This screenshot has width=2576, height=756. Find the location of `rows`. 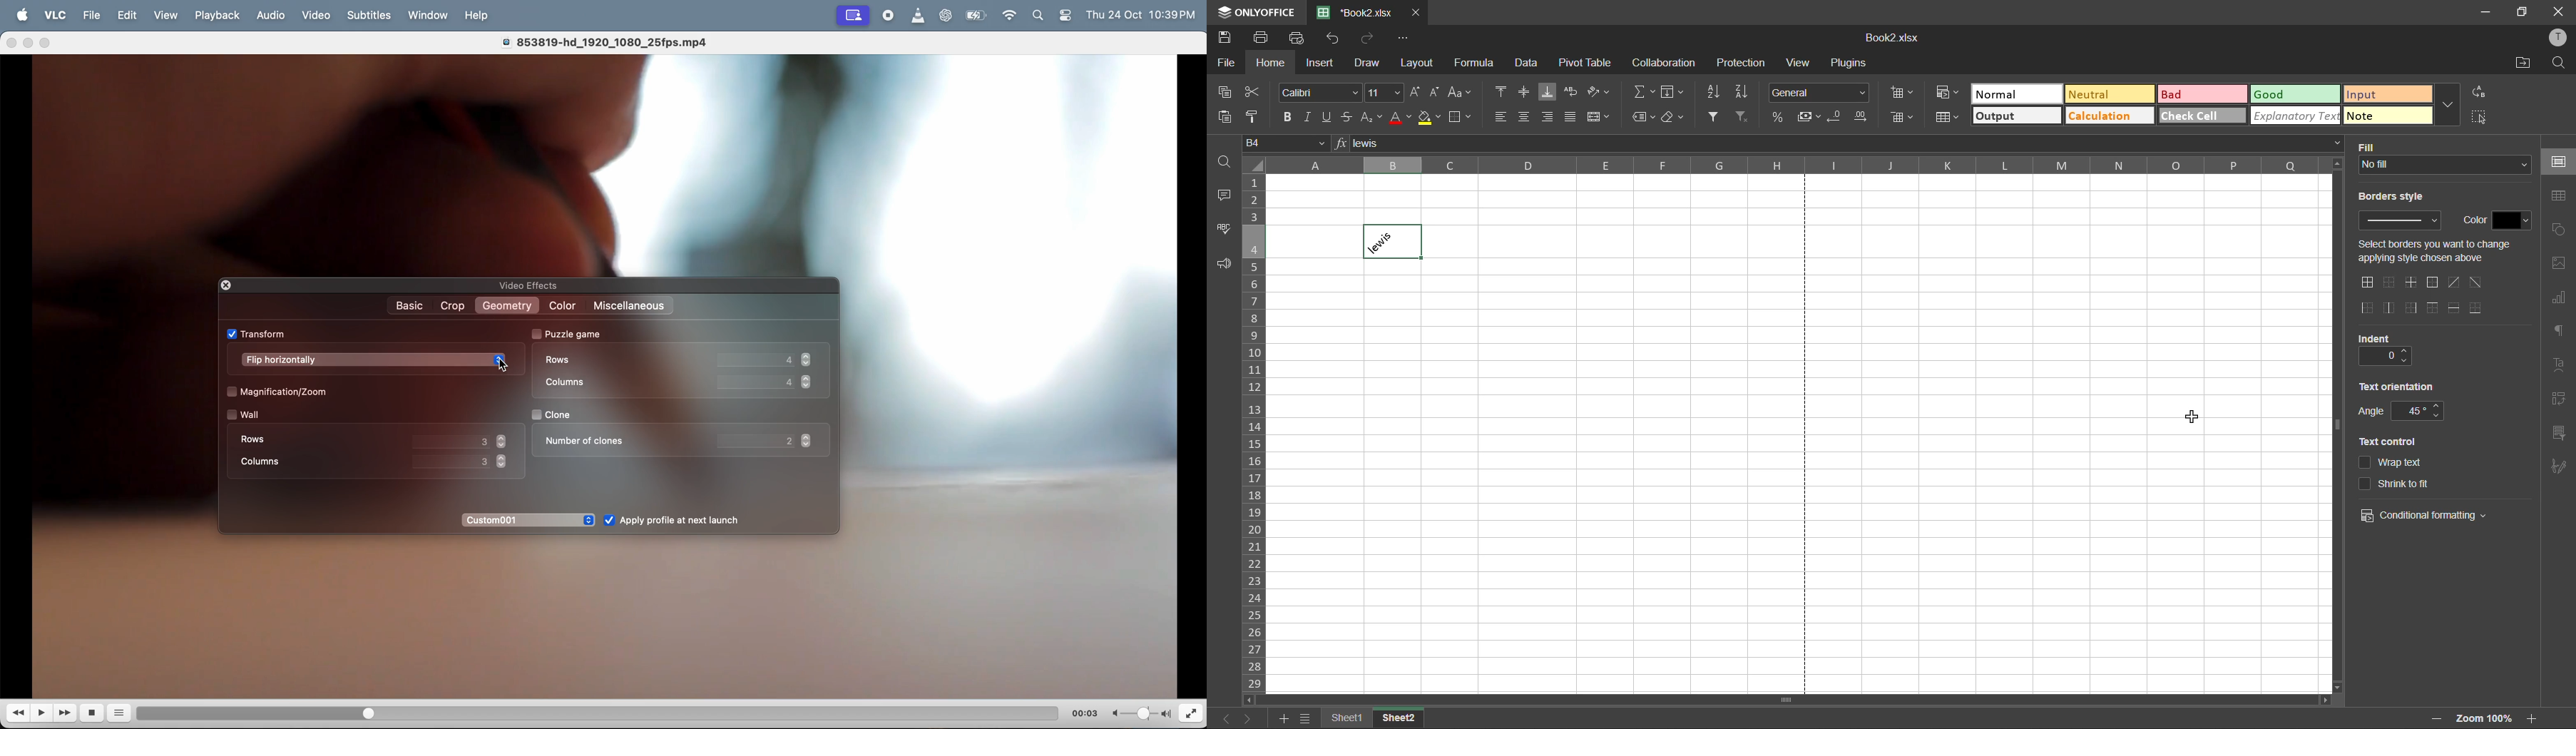

rows is located at coordinates (559, 360).